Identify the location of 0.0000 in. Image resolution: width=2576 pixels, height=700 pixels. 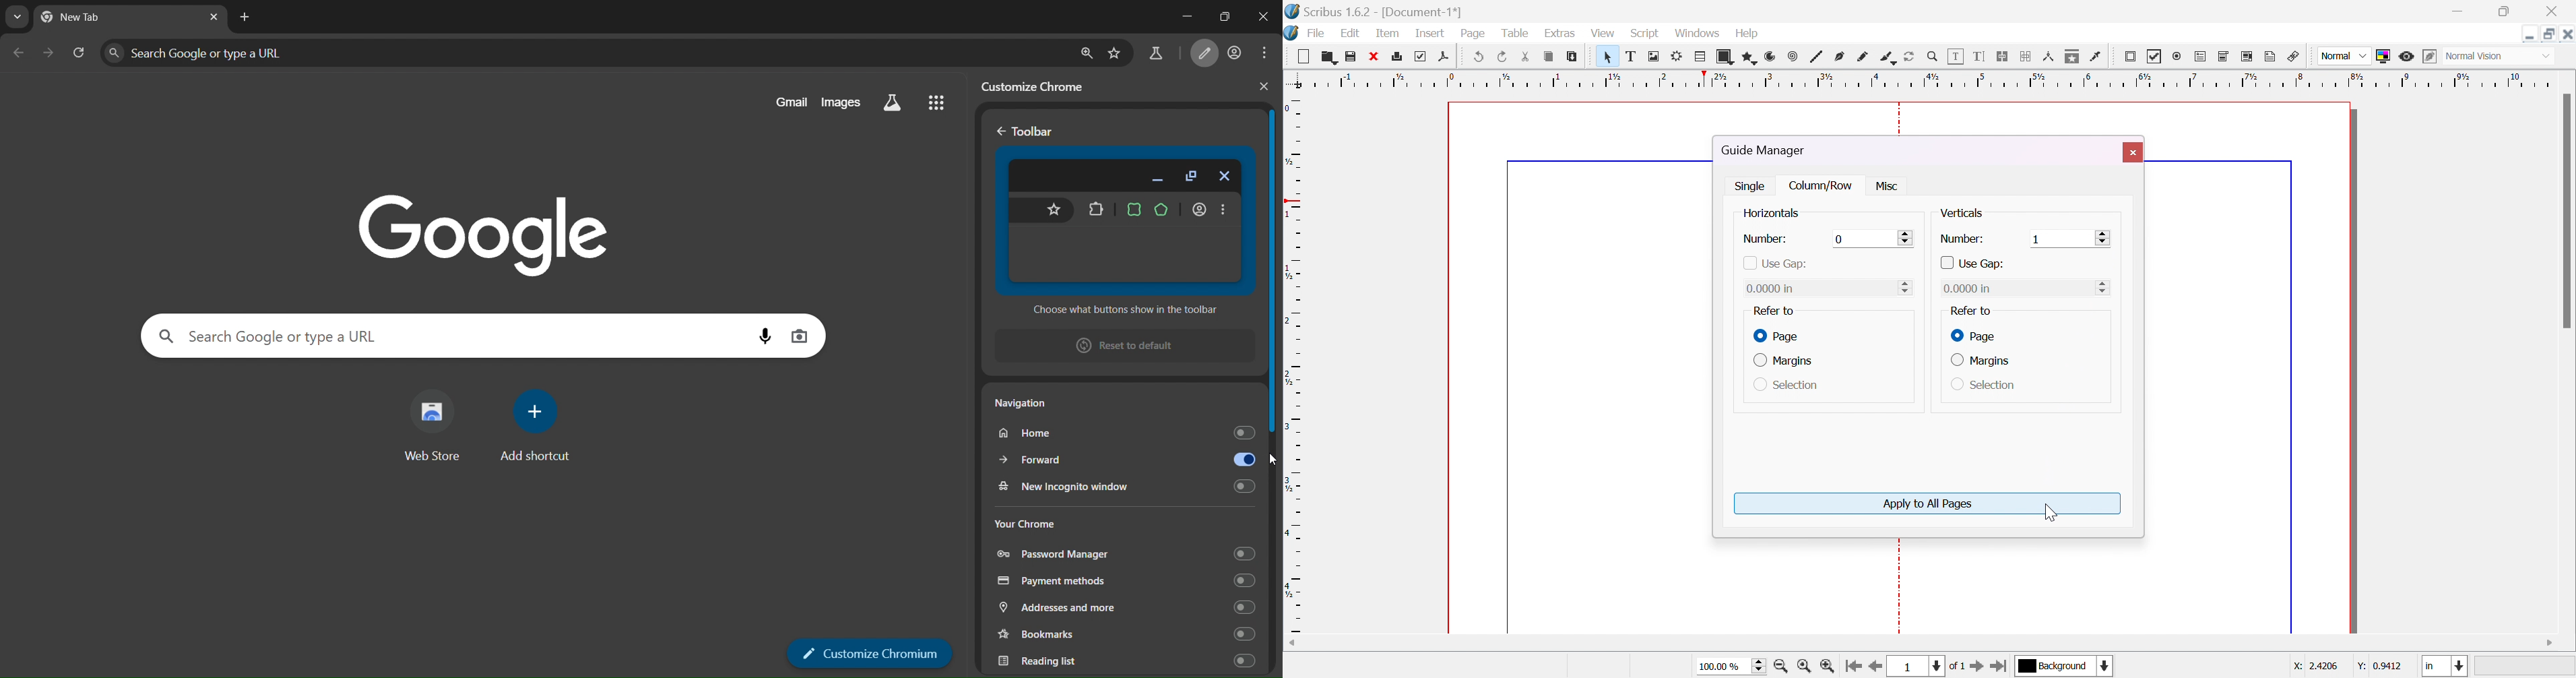
(1774, 288).